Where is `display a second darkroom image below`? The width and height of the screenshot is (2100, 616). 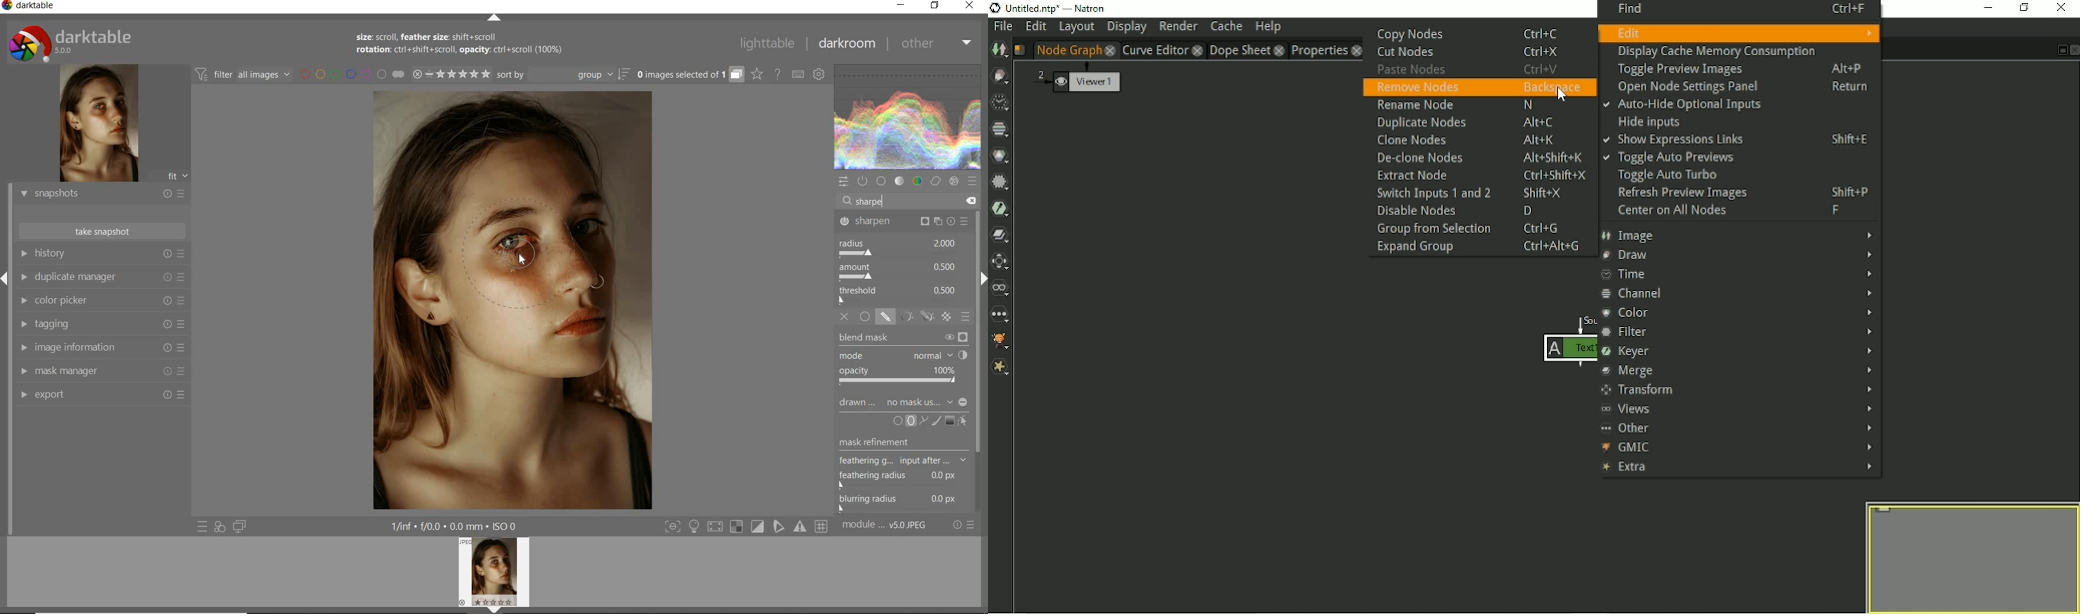 display a second darkroom image below is located at coordinates (238, 527).